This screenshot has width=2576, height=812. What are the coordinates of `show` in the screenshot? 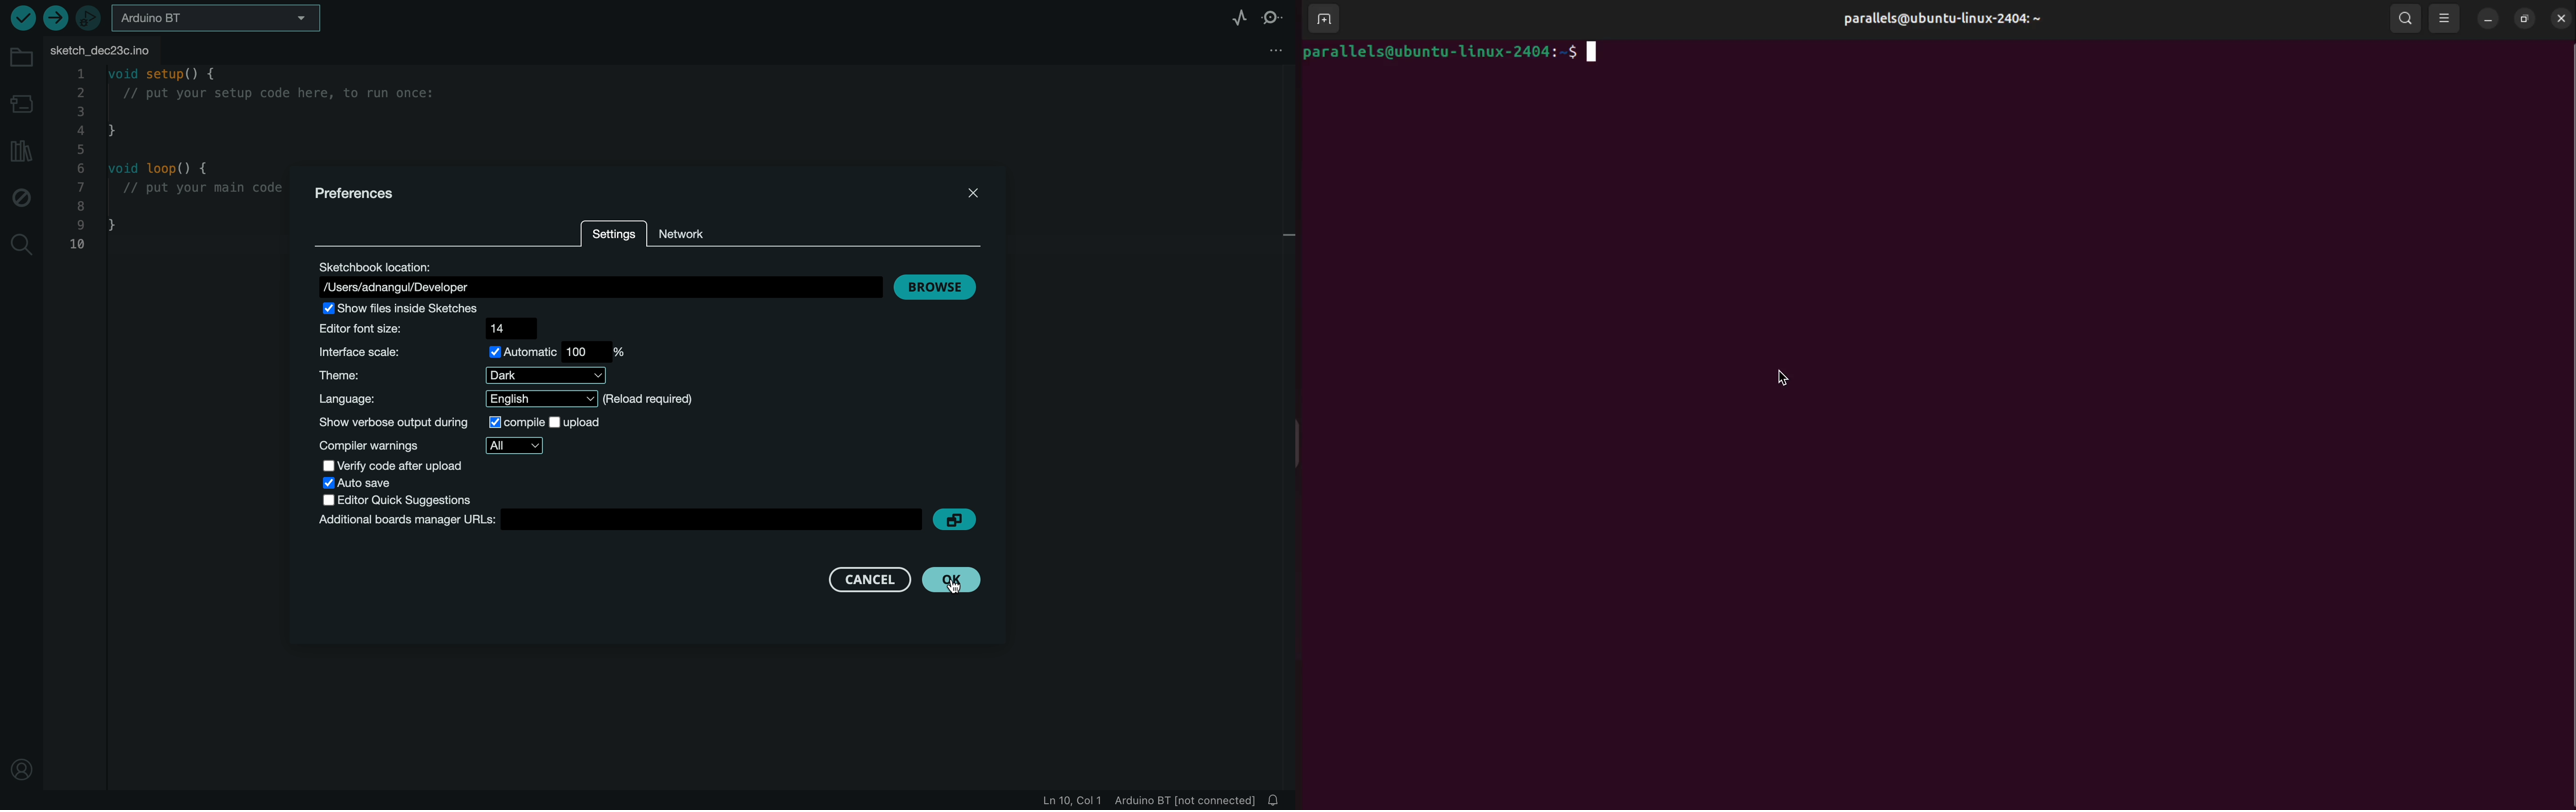 It's located at (390, 421).